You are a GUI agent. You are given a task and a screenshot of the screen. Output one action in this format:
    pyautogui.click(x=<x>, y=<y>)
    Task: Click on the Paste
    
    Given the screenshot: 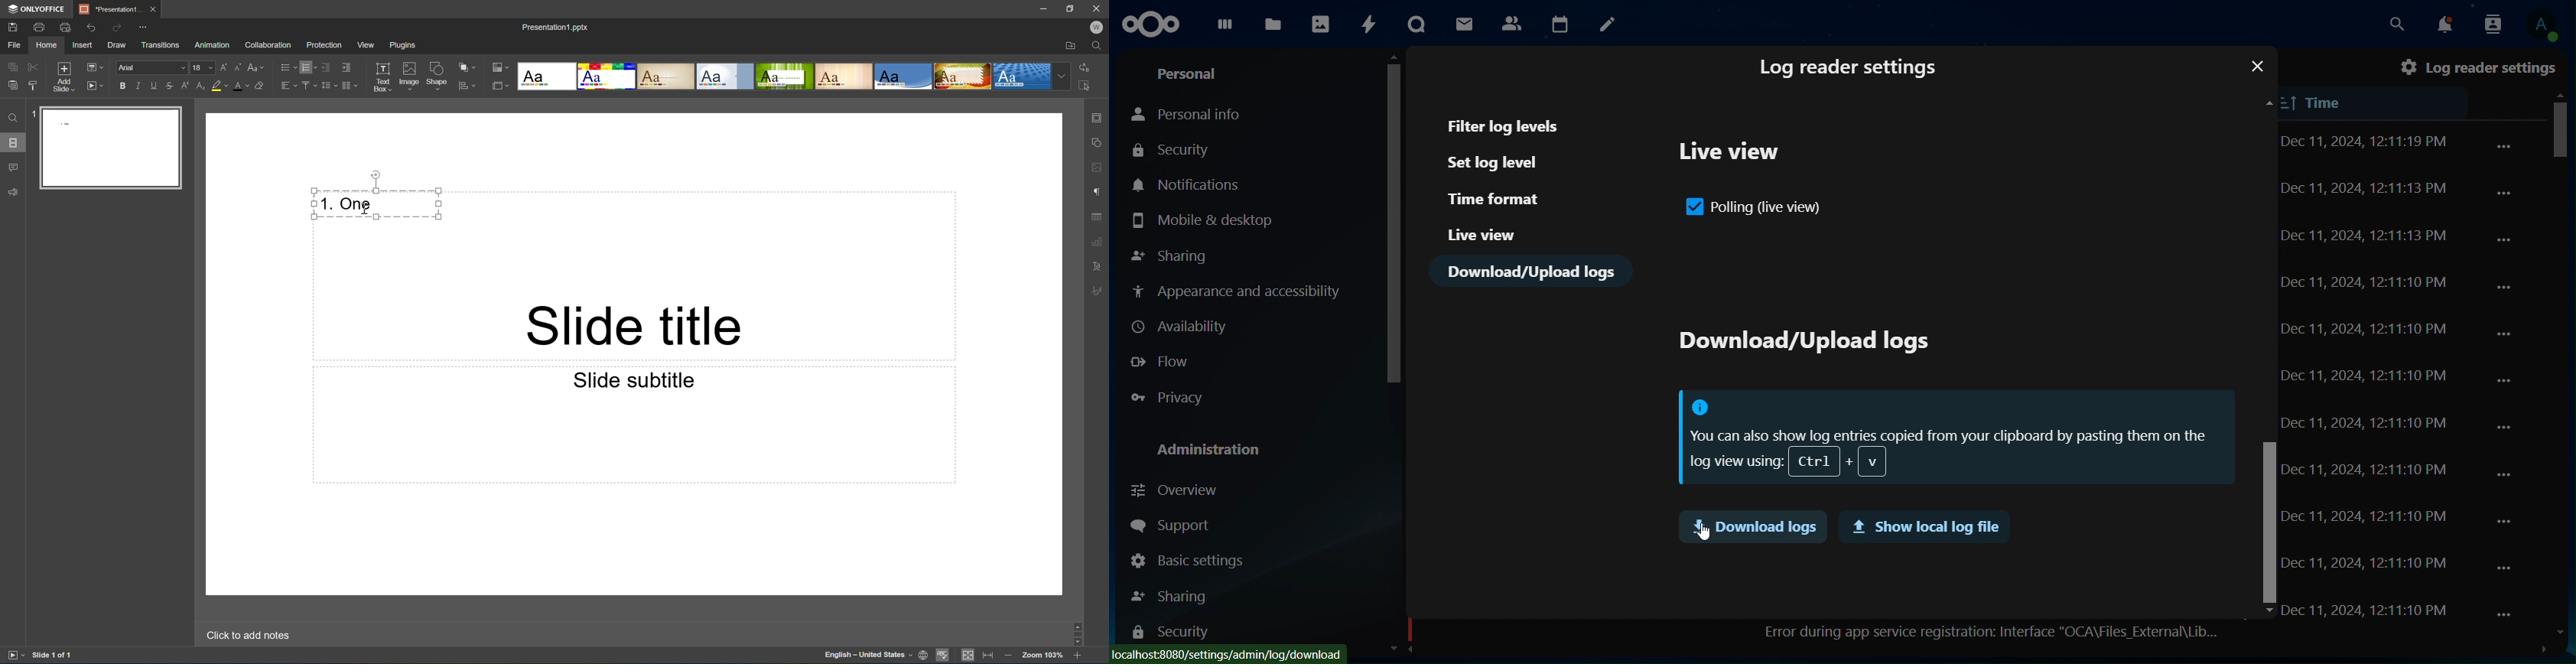 What is the action you would take?
    pyautogui.click(x=114, y=148)
    